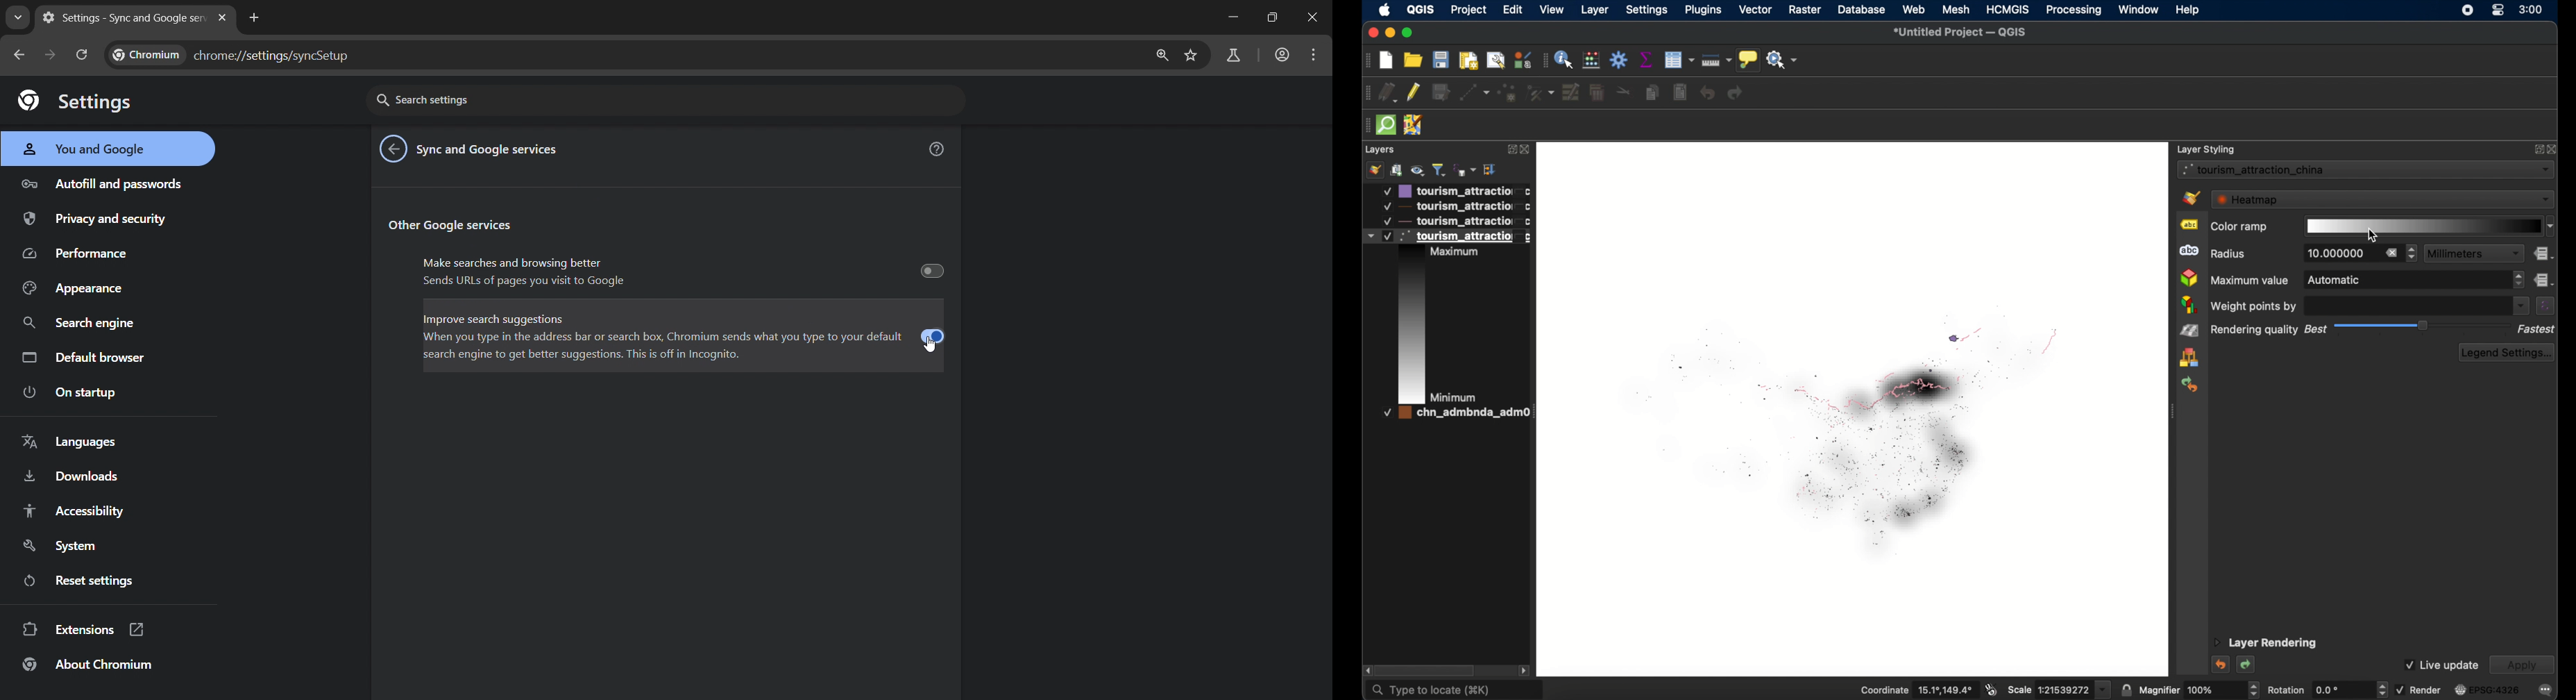 This screenshot has height=700, width=2576. I want to click on copy features, so click(1652, 92).